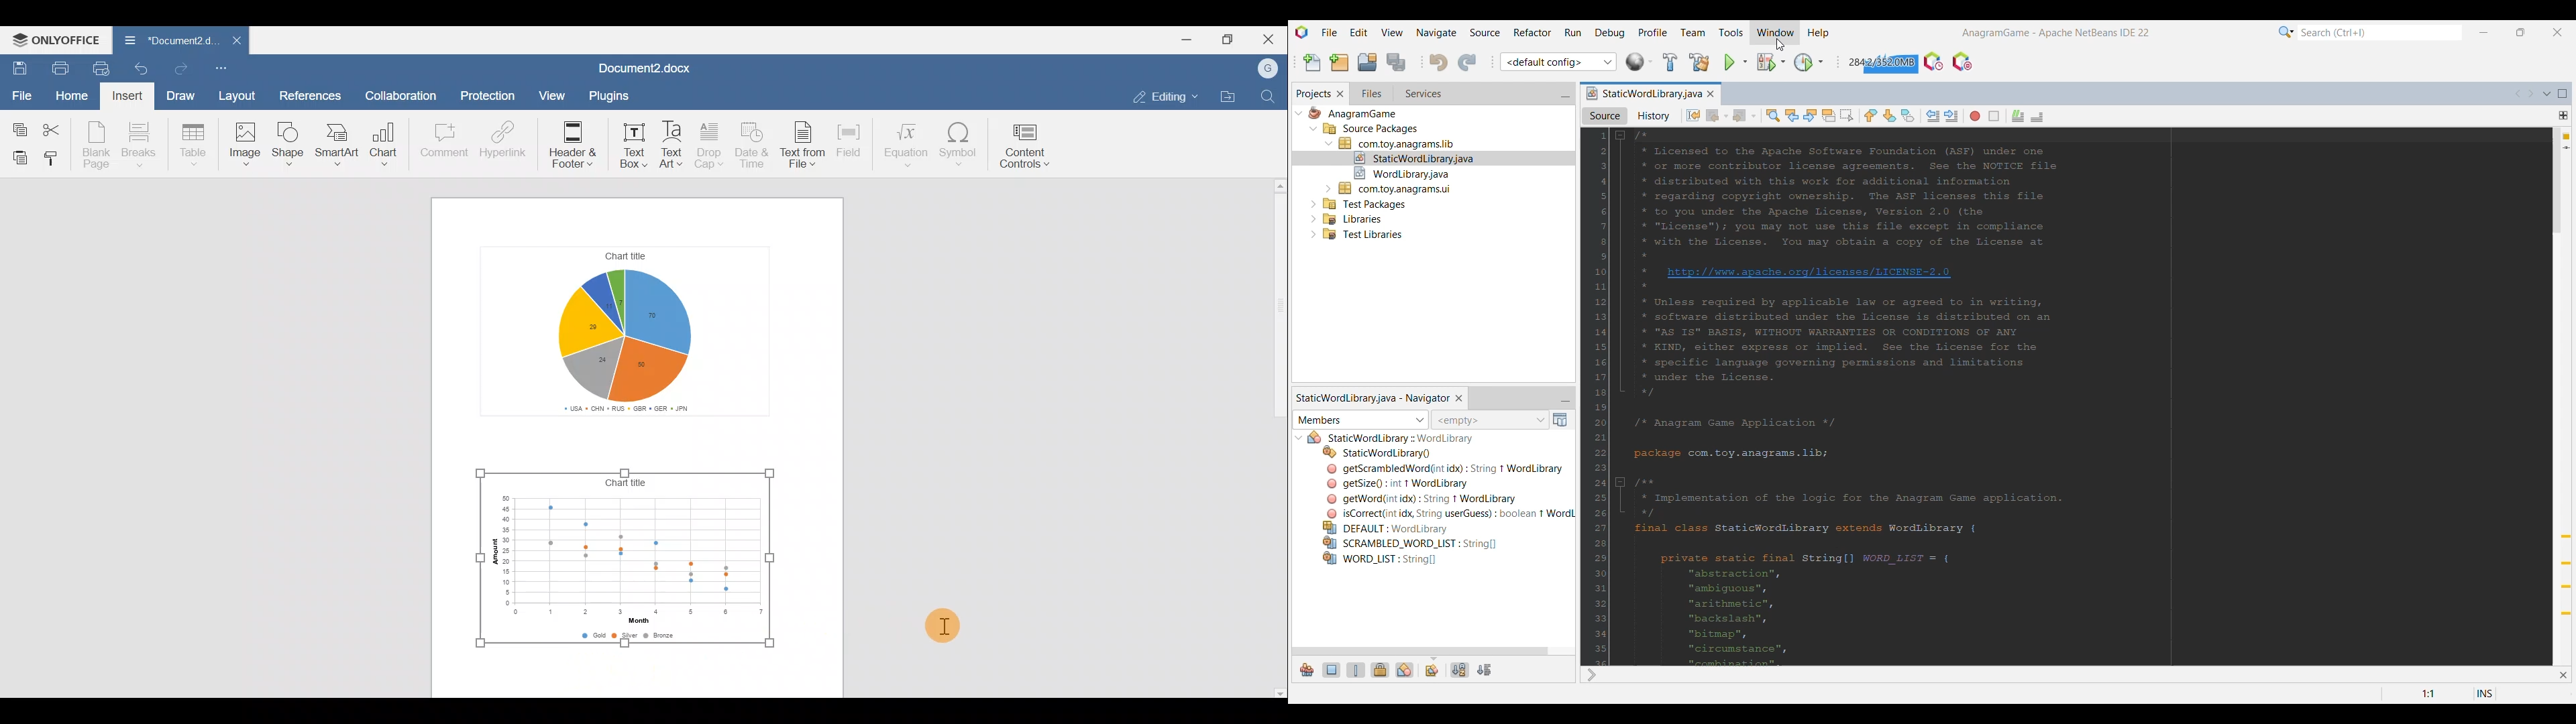 The image size is (2576, 728). I want to click on Document2.docx, so click(647, 66).